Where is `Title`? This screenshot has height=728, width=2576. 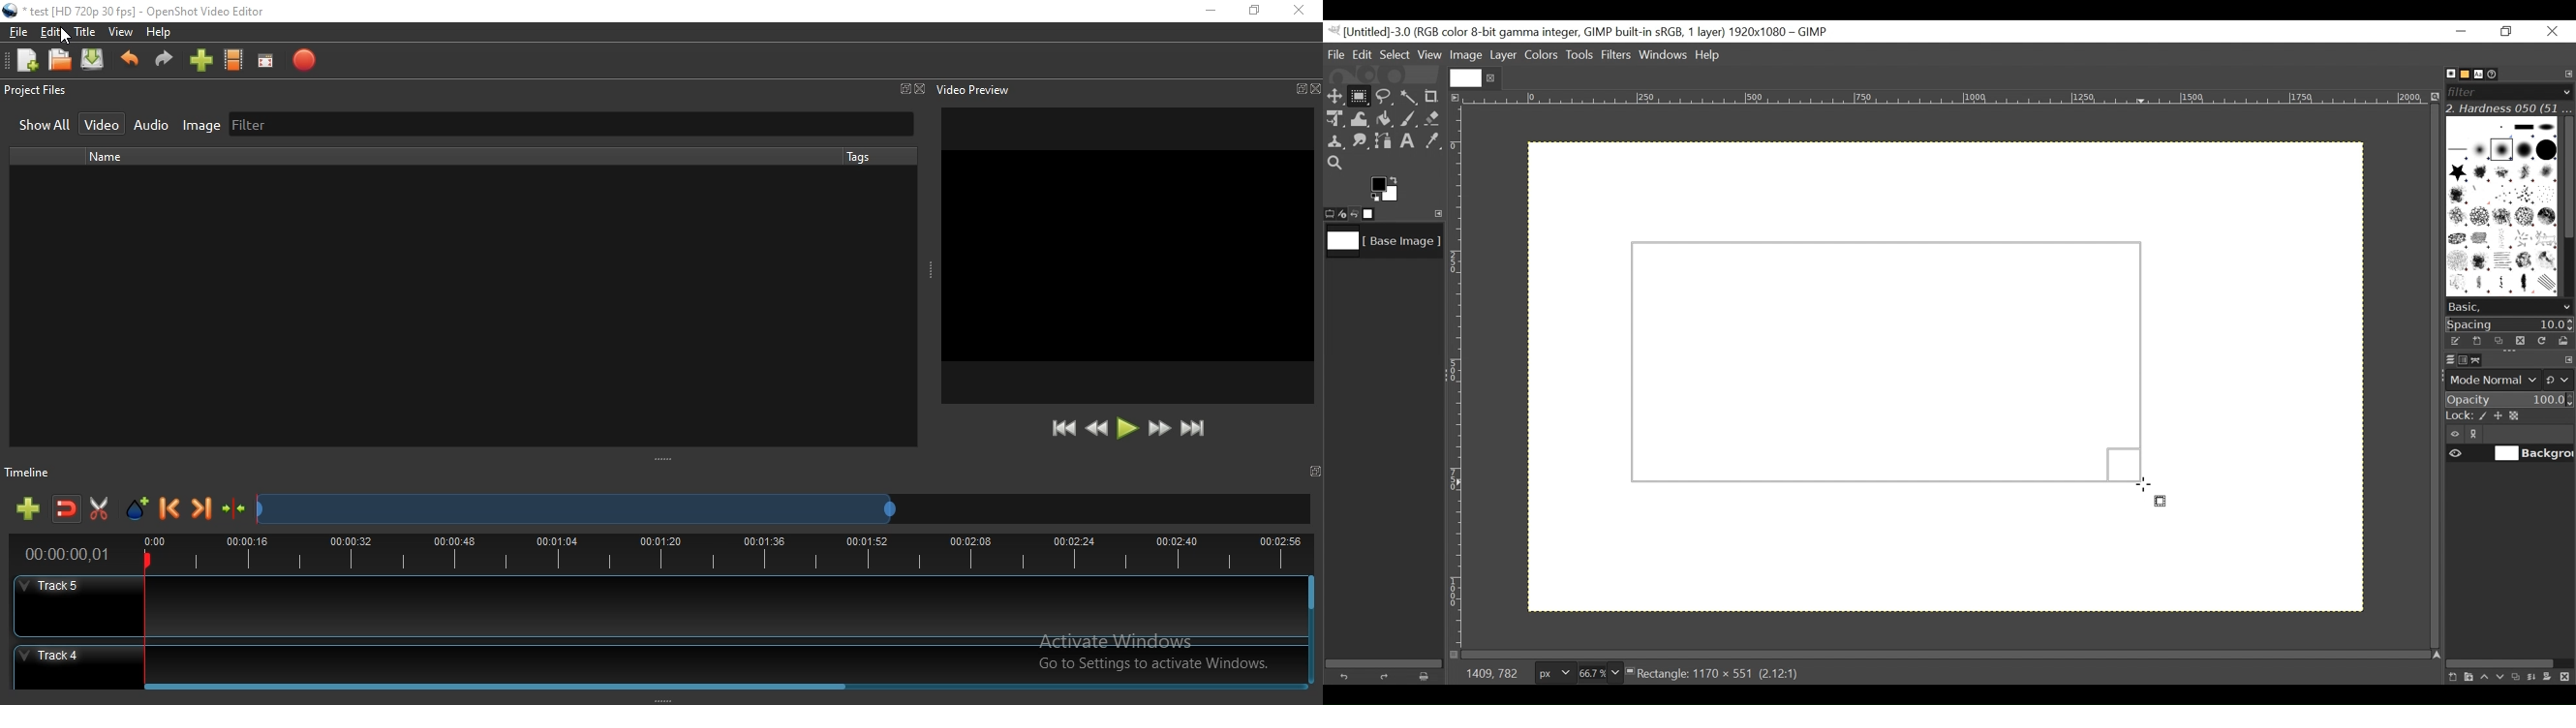
Title is located at coordinates (85, 32).